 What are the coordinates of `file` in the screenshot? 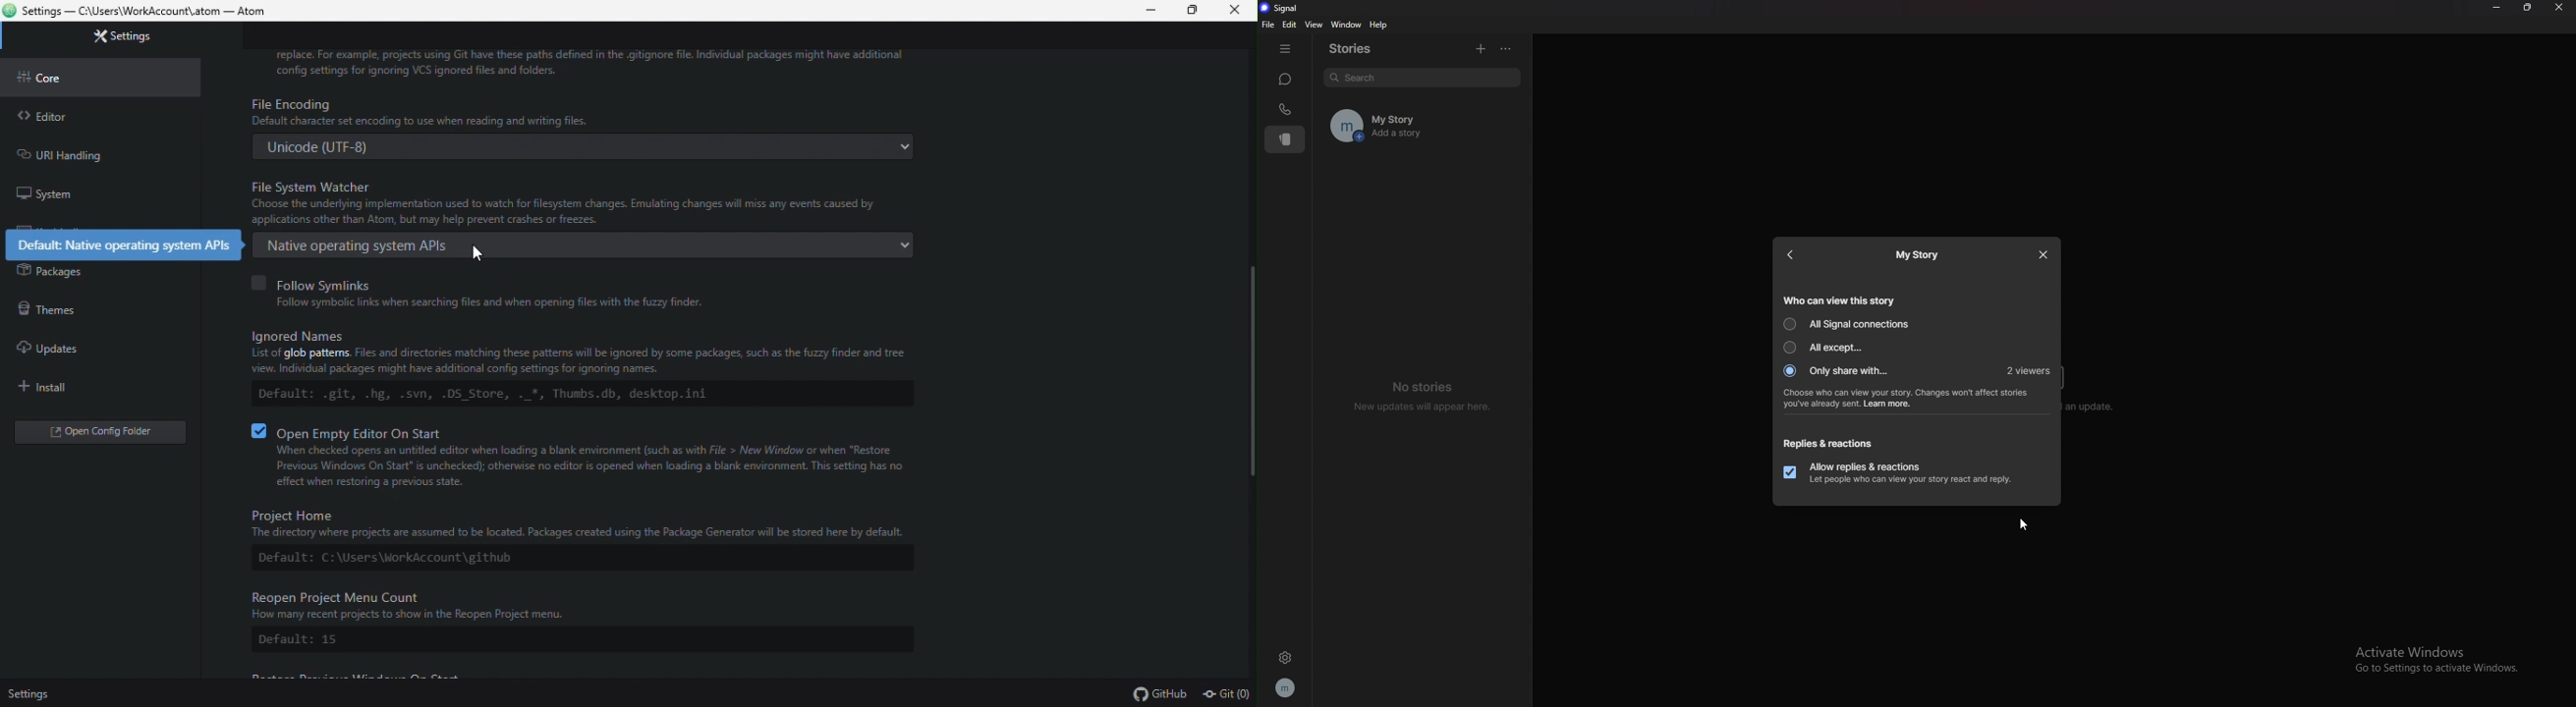 It's located at (1268, 25).